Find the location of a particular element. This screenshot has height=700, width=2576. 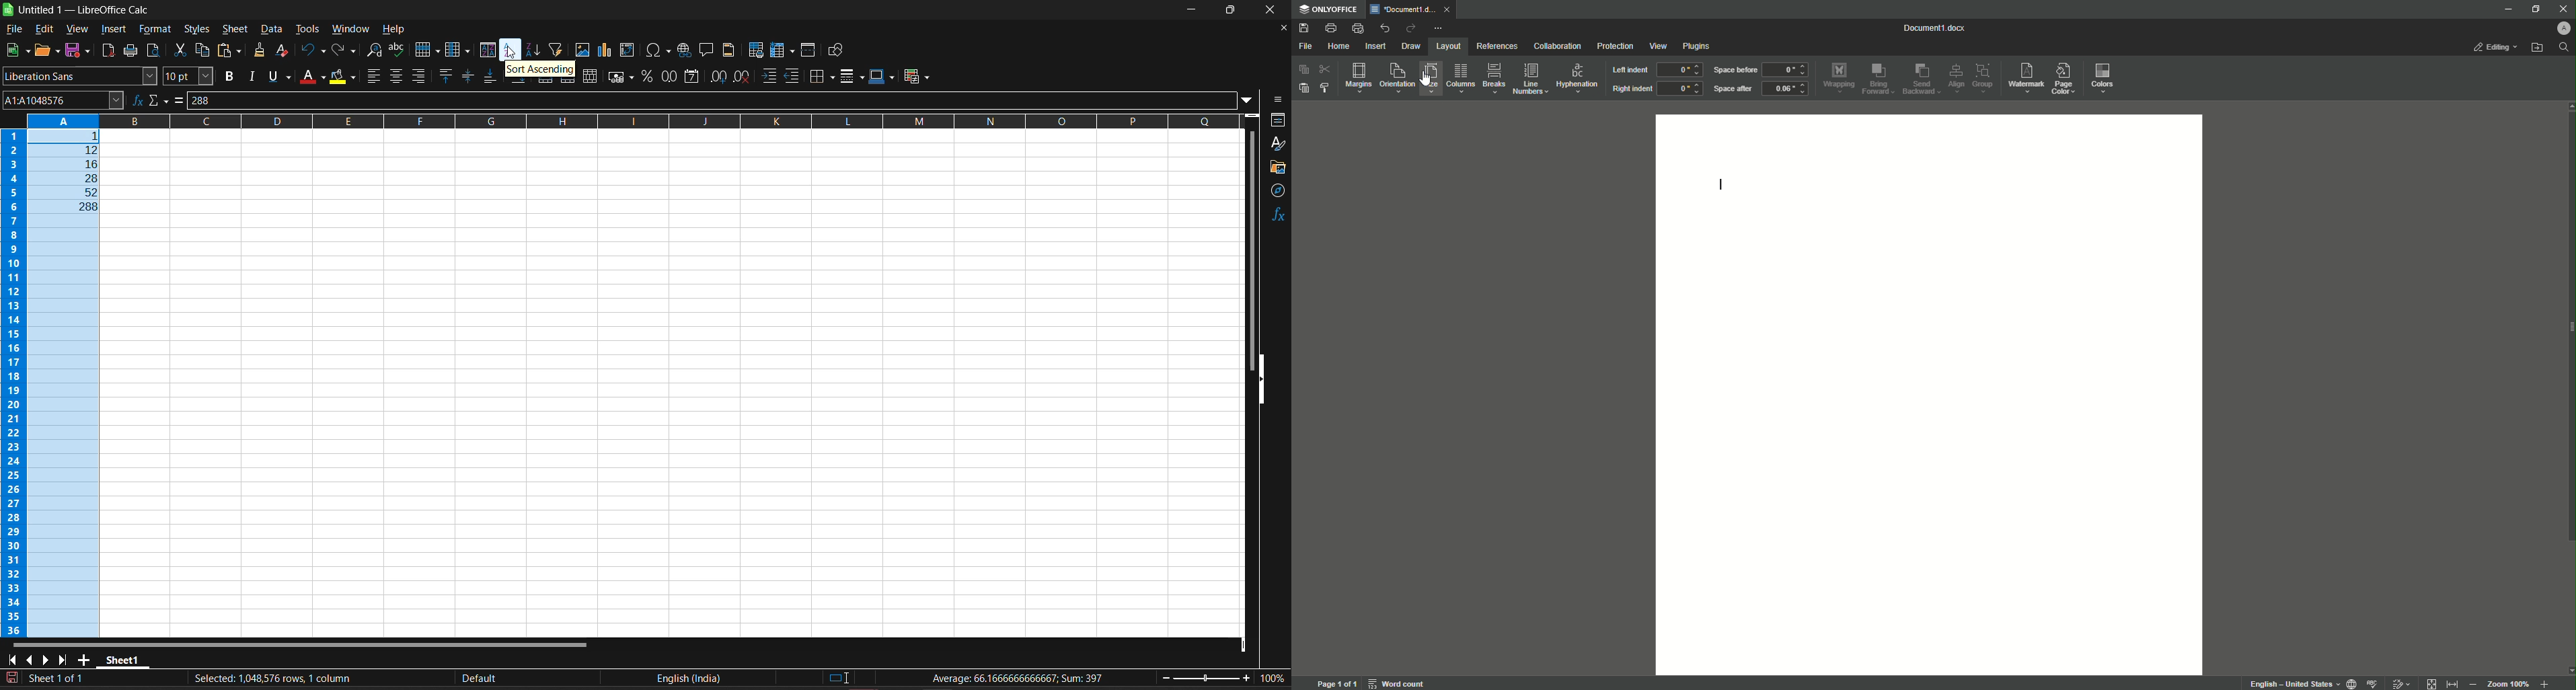

sort ascending is located at coordinates (510, 50).